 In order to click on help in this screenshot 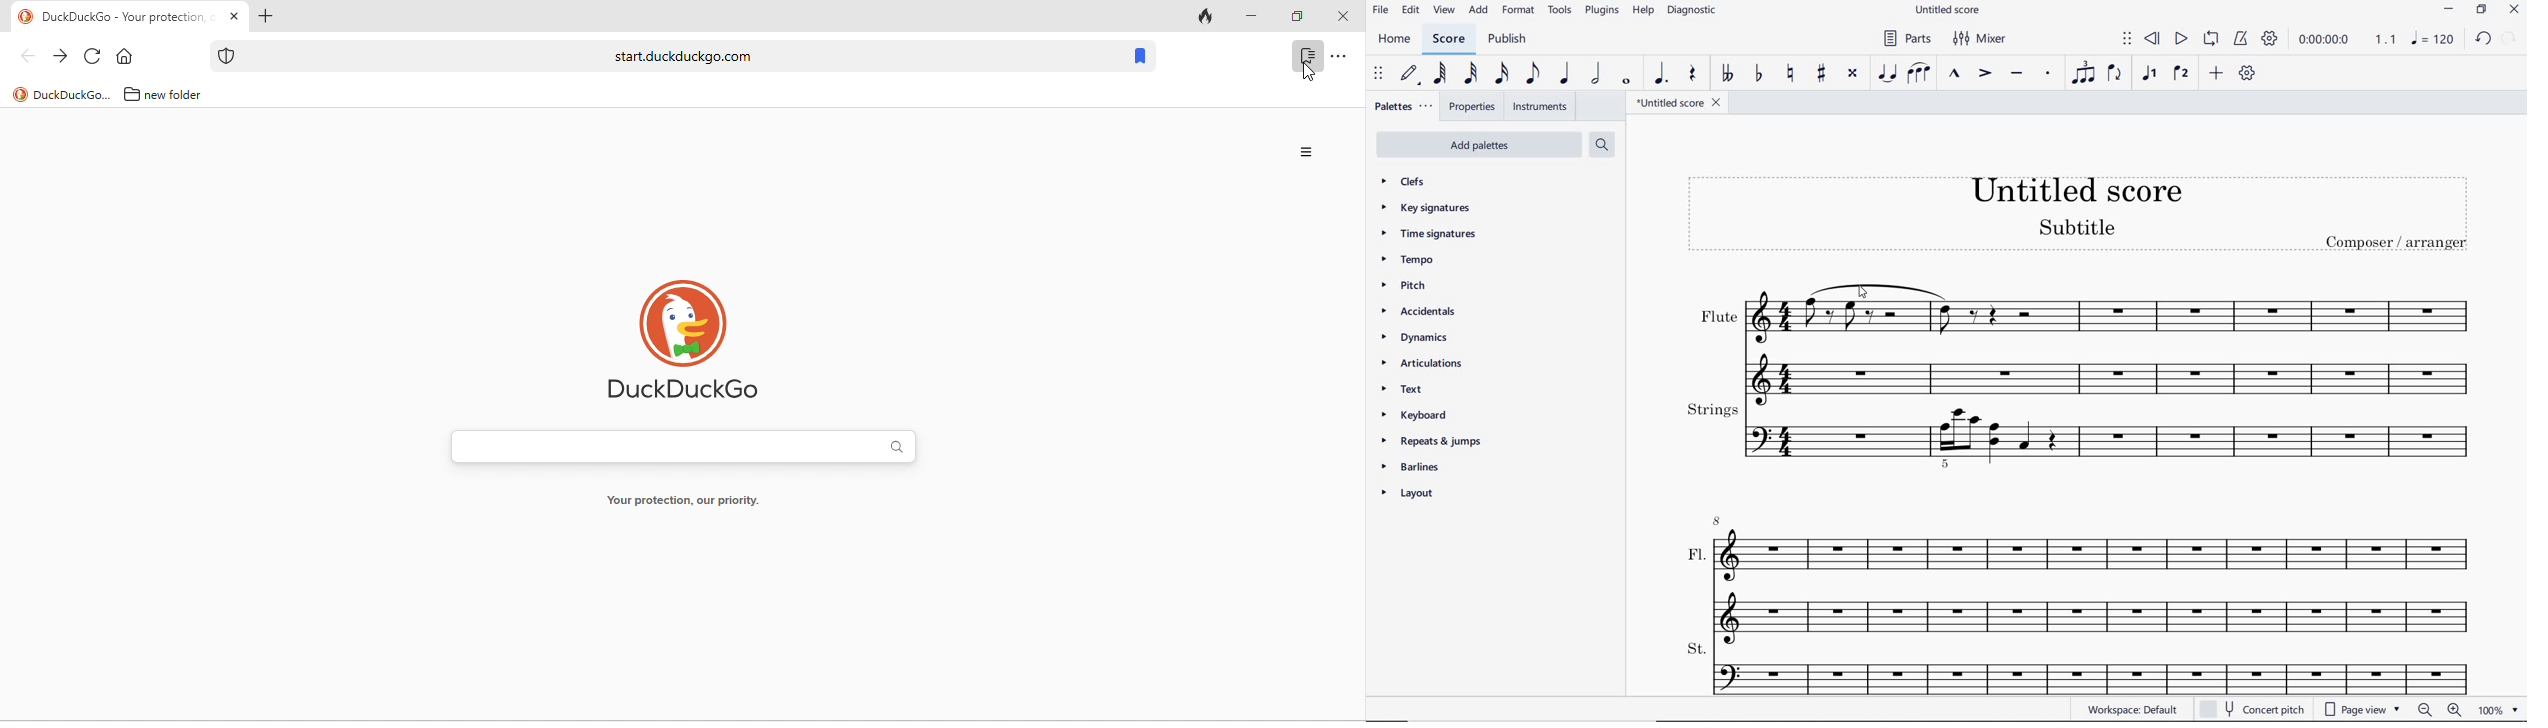, I will do `click(1643, 11)`.